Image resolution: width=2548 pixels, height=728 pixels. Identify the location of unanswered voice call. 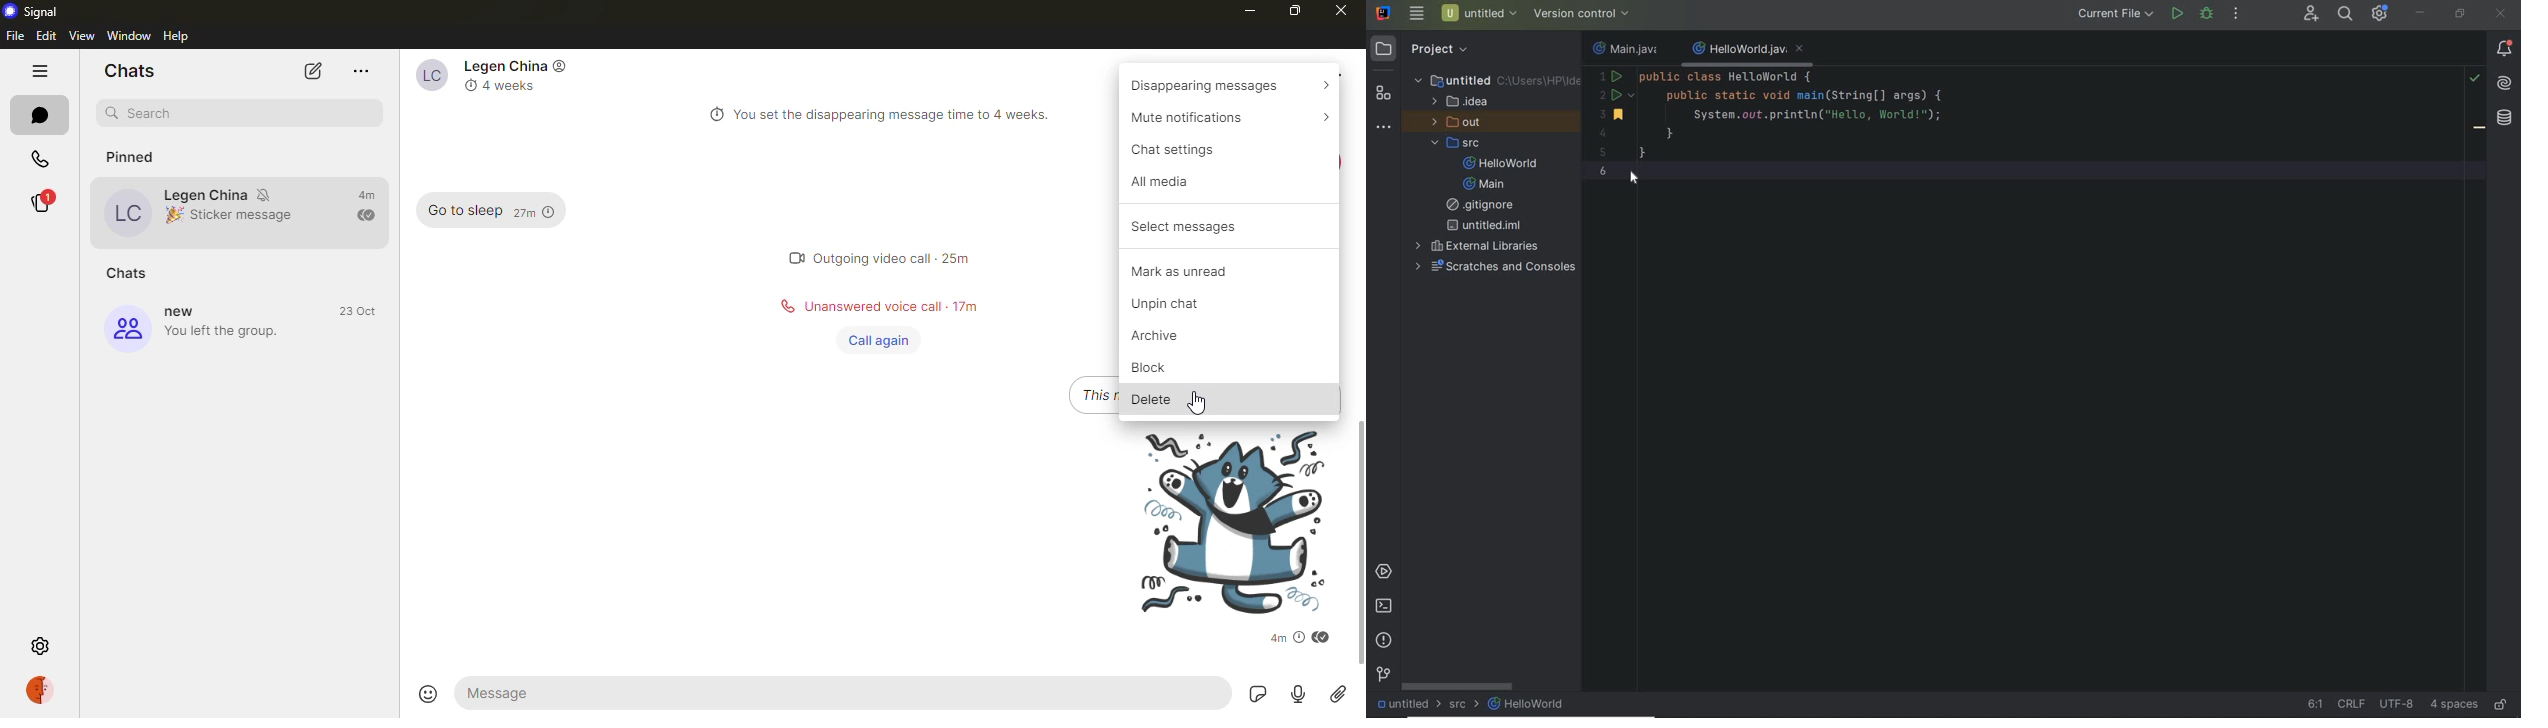
(875, 306).